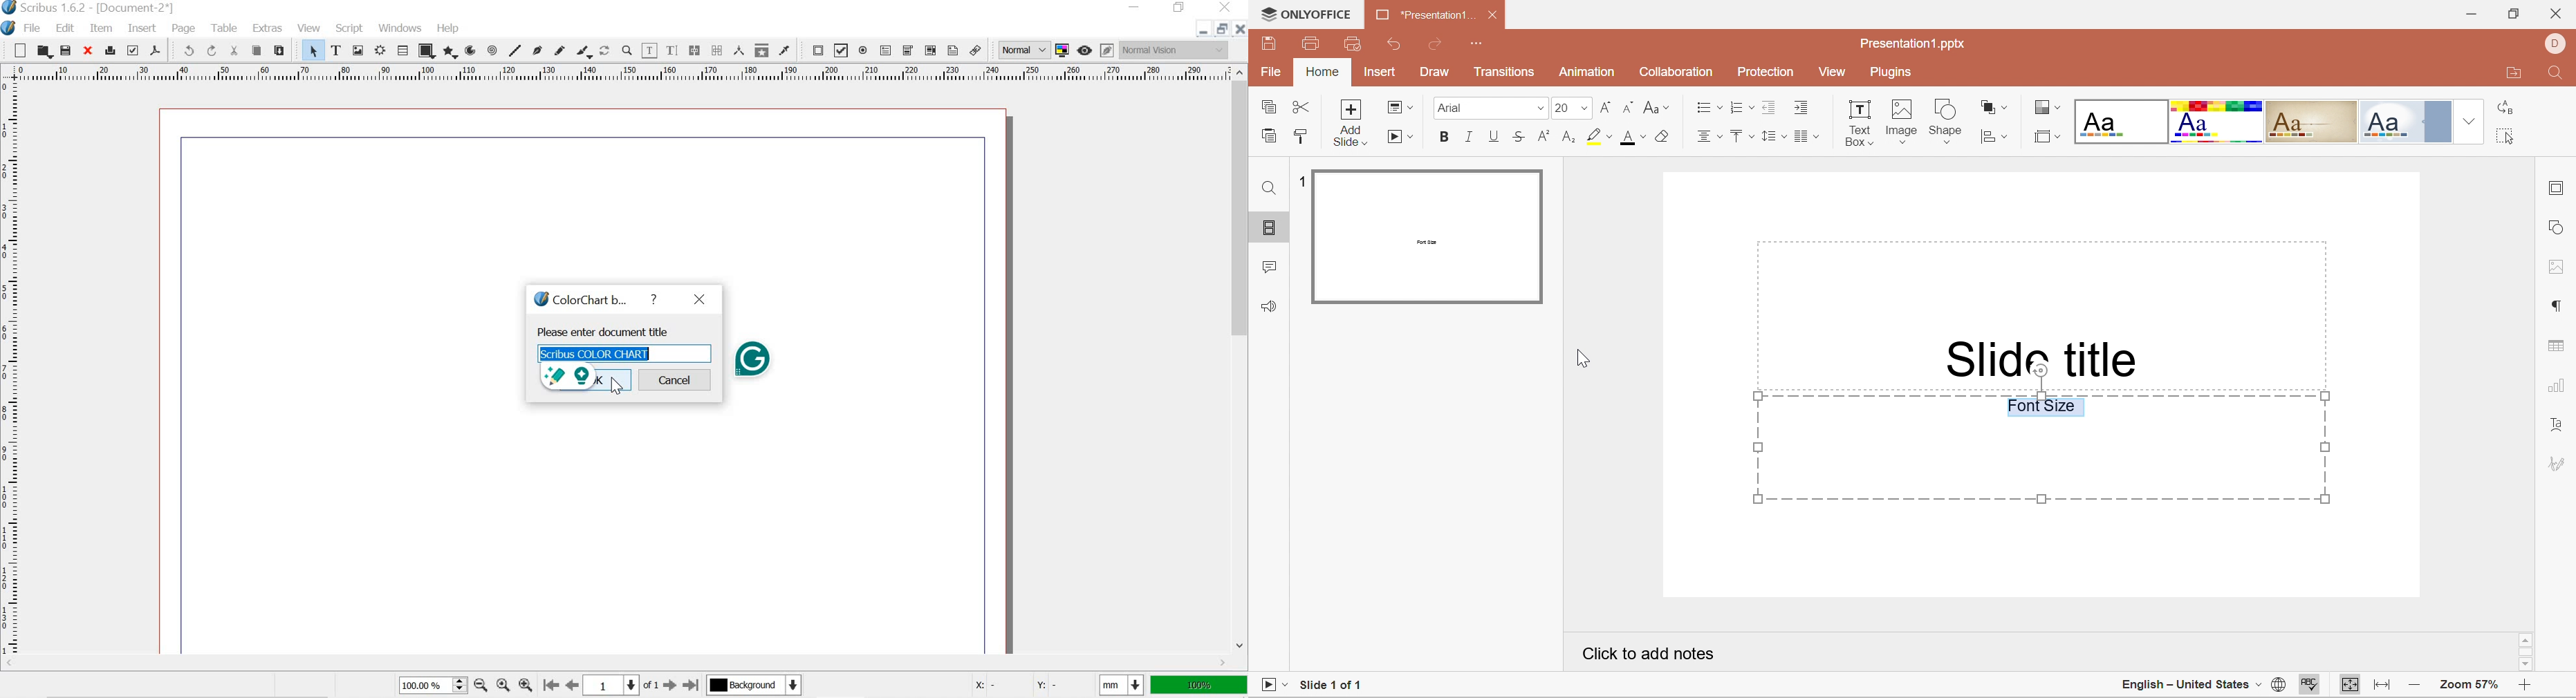 The width and height of the screenshot is (2576, 700). What do you see at coordinates (279, 50) in the screenshot?
I see `paste` at bounding box center [279, 50].